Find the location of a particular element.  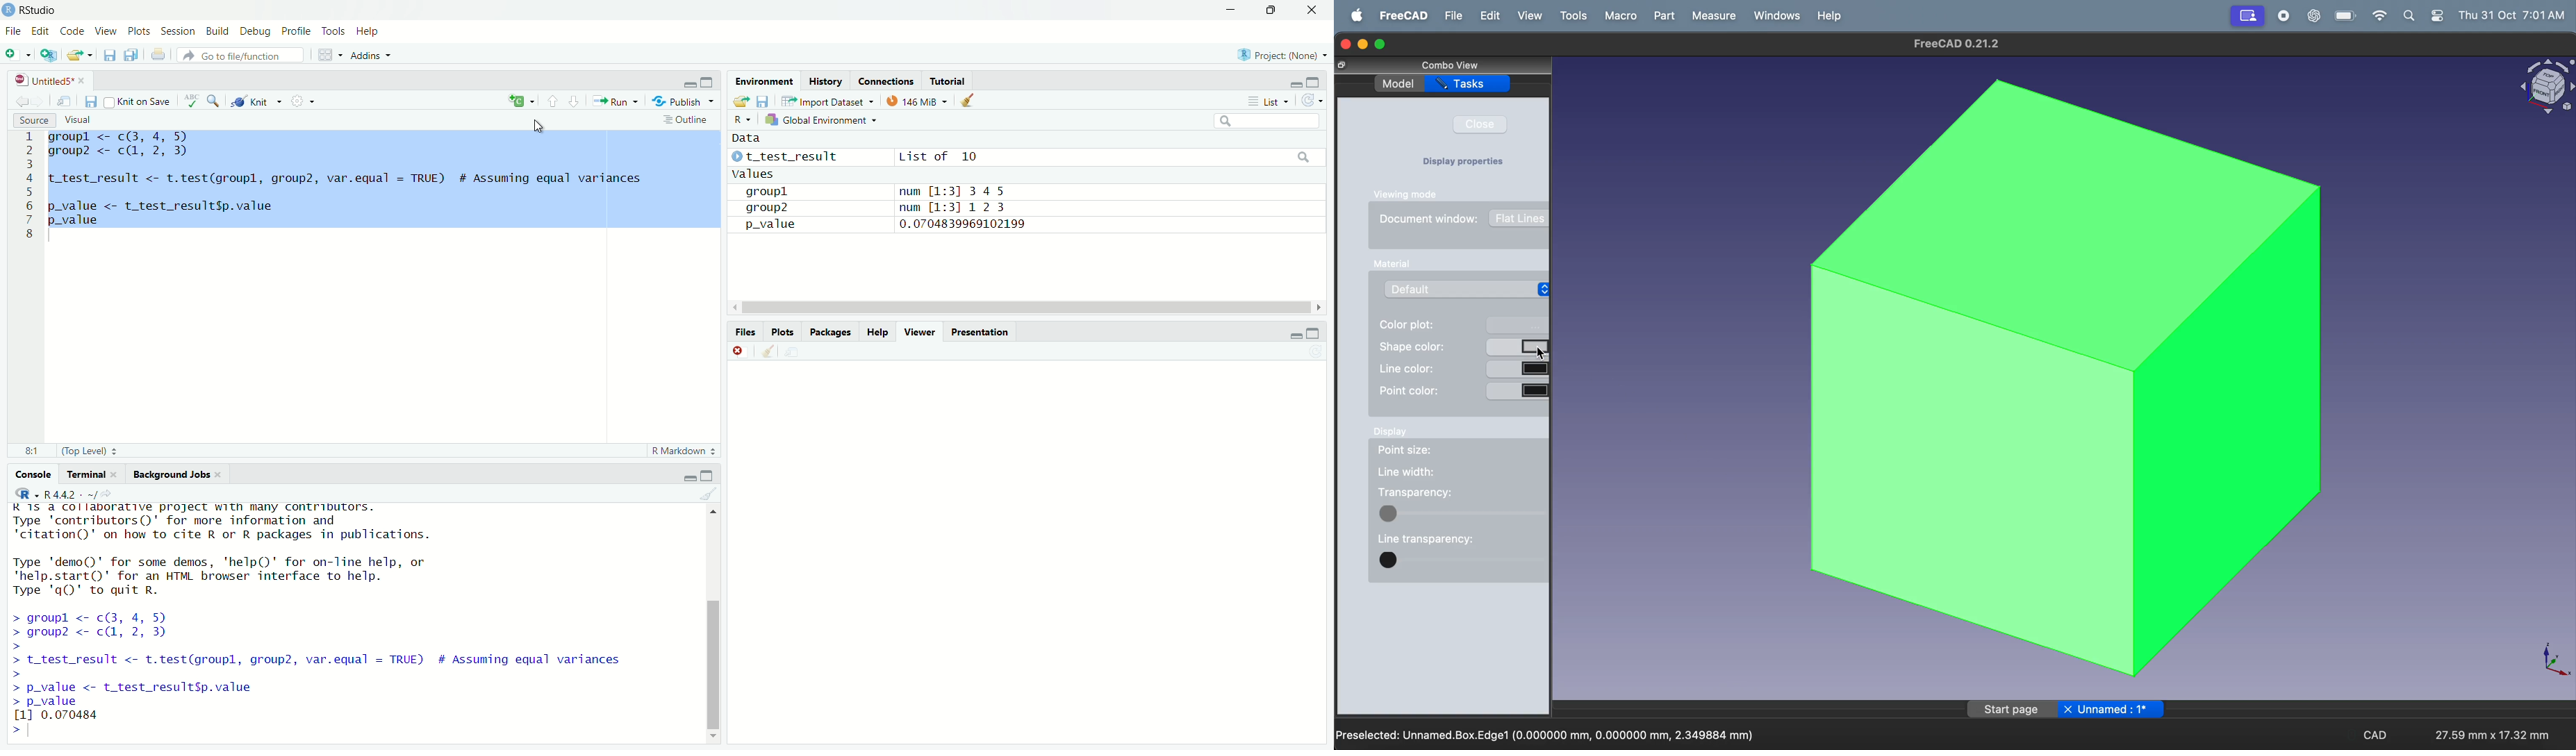

RB) Project: (None)  is located at coordinates (1277, 53).